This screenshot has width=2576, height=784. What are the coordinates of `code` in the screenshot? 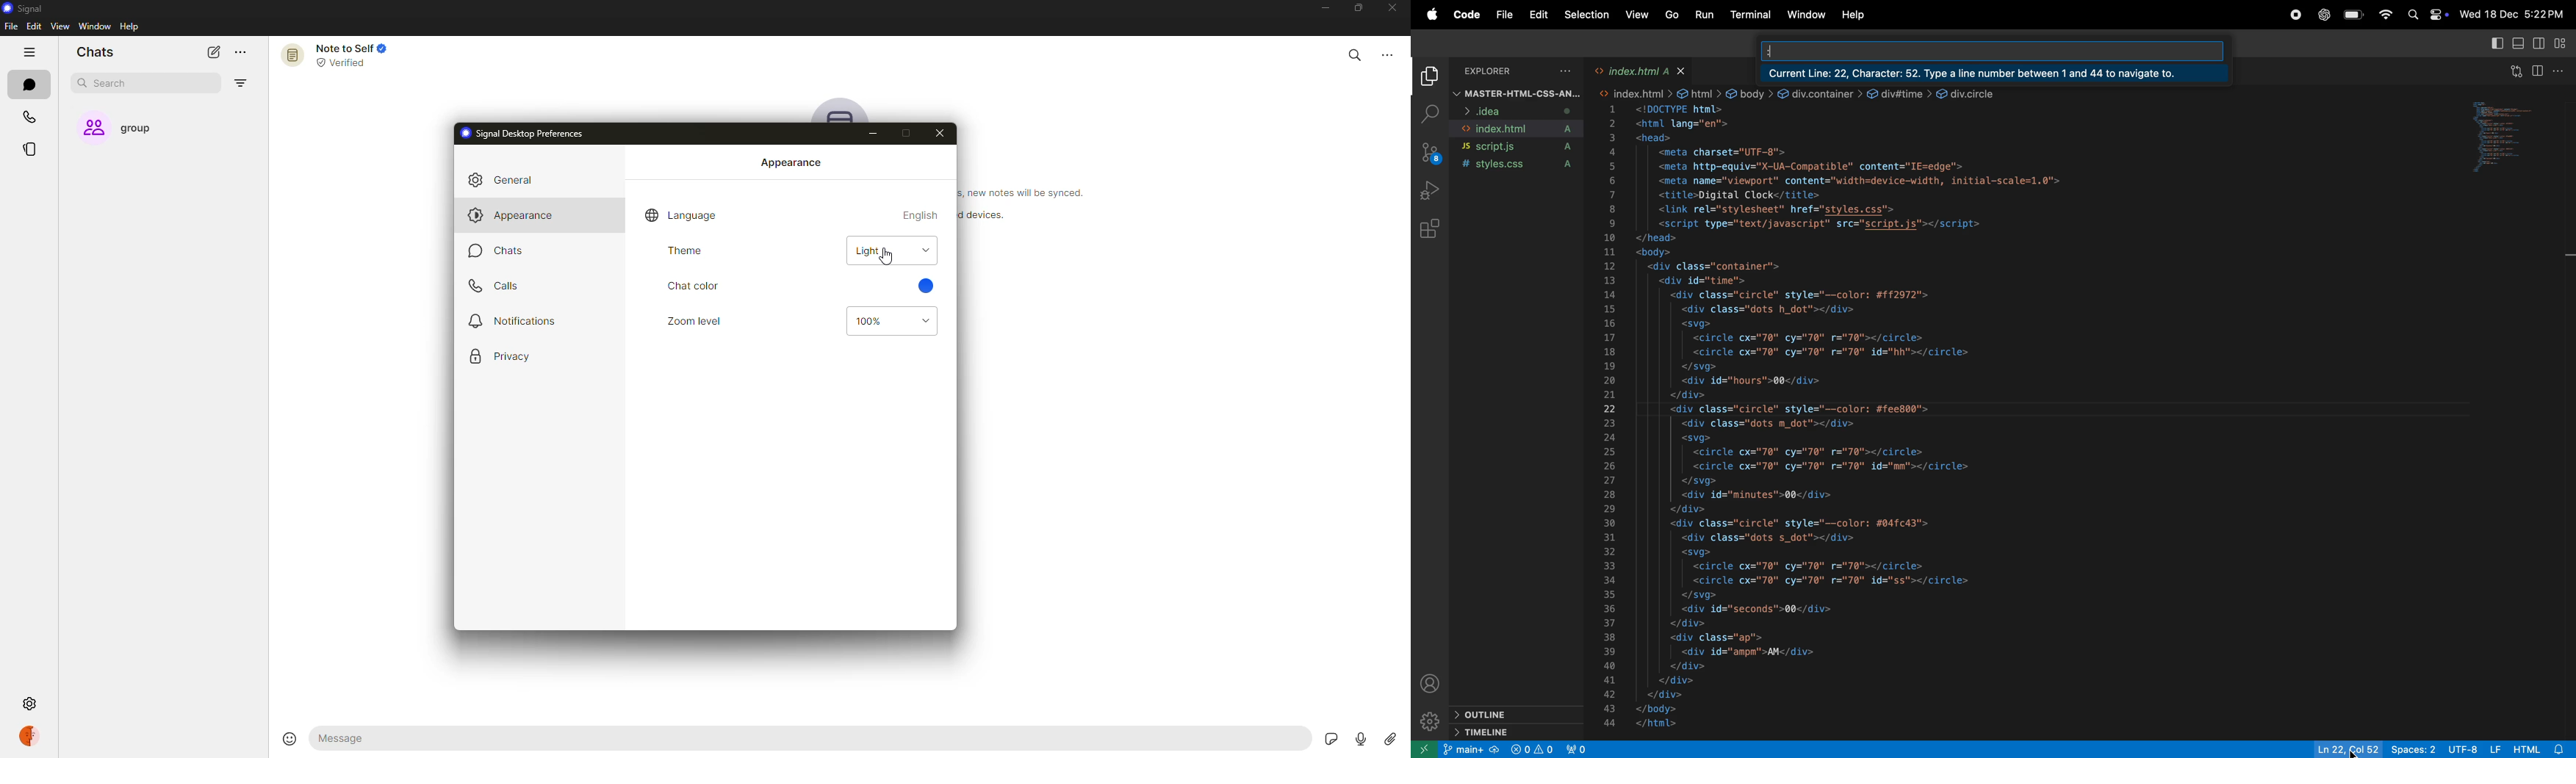 It's located at (1466, 13).